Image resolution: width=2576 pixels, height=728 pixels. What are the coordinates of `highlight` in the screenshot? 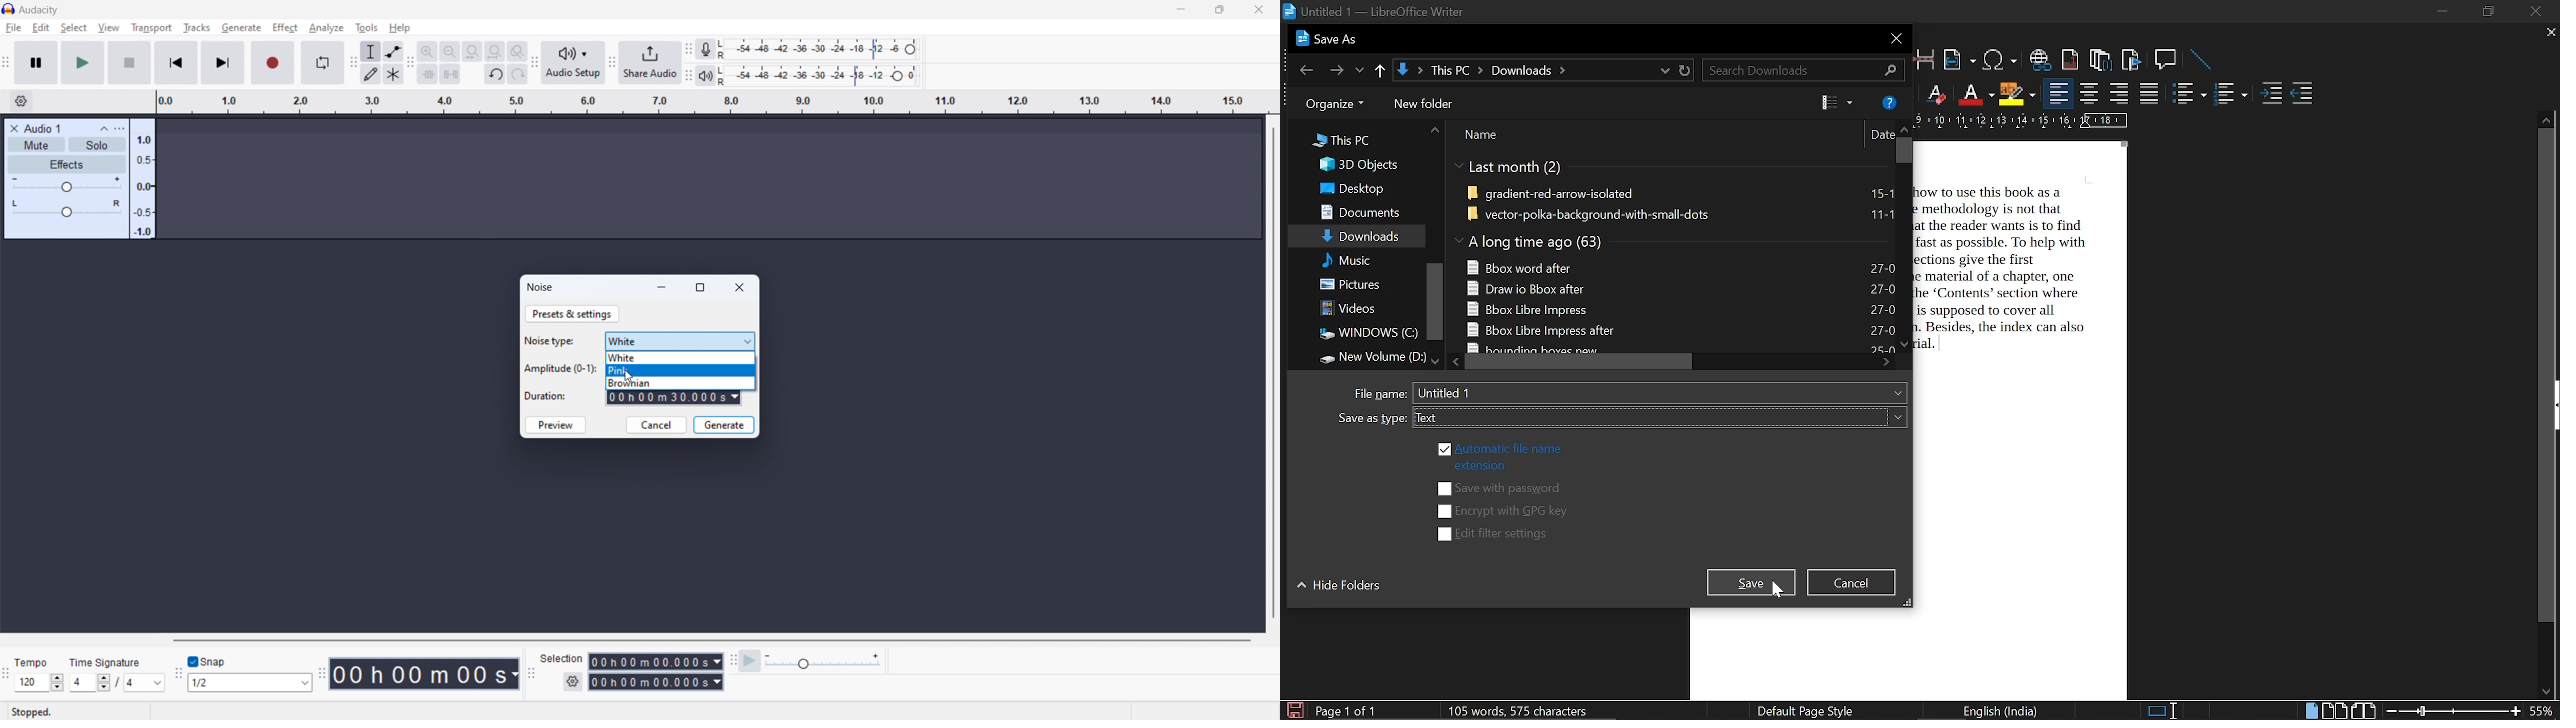 It's located at (2016, 95).